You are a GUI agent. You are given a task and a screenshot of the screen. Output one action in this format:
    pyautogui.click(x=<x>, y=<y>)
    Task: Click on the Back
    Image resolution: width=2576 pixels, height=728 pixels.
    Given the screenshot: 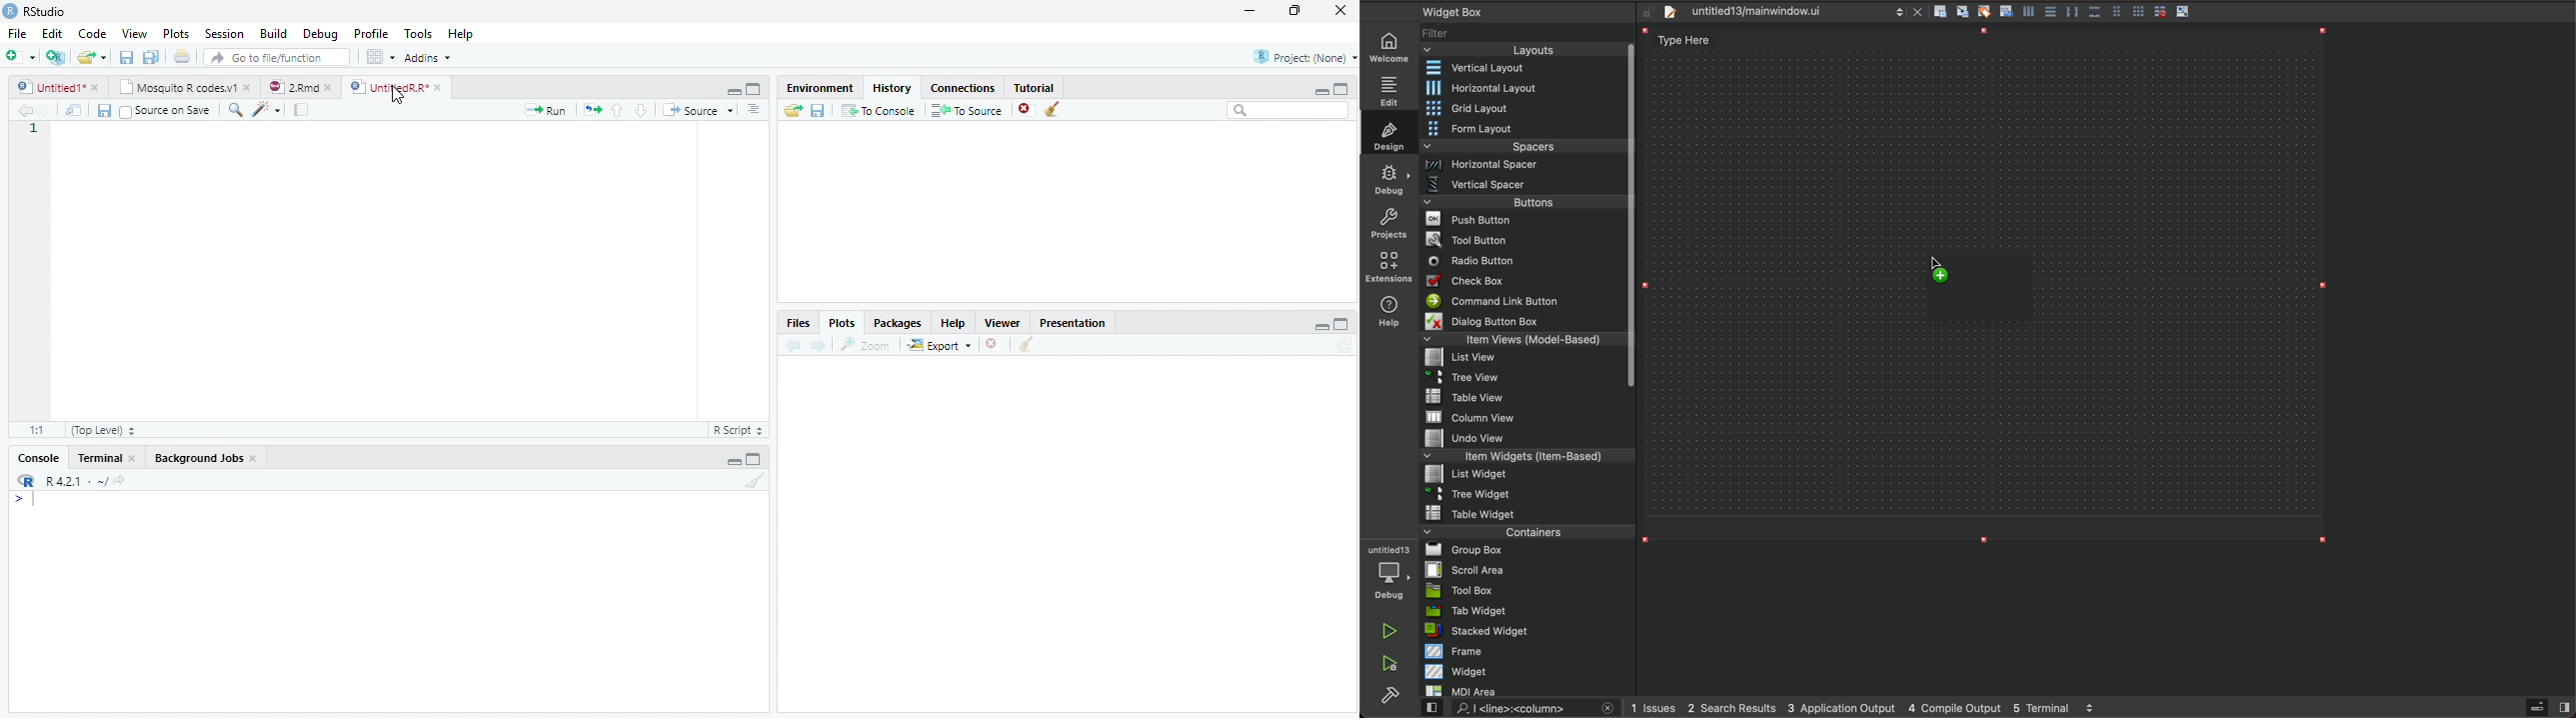 What is the action you would take?
    pyautogui.click(x=795, y=345)
    